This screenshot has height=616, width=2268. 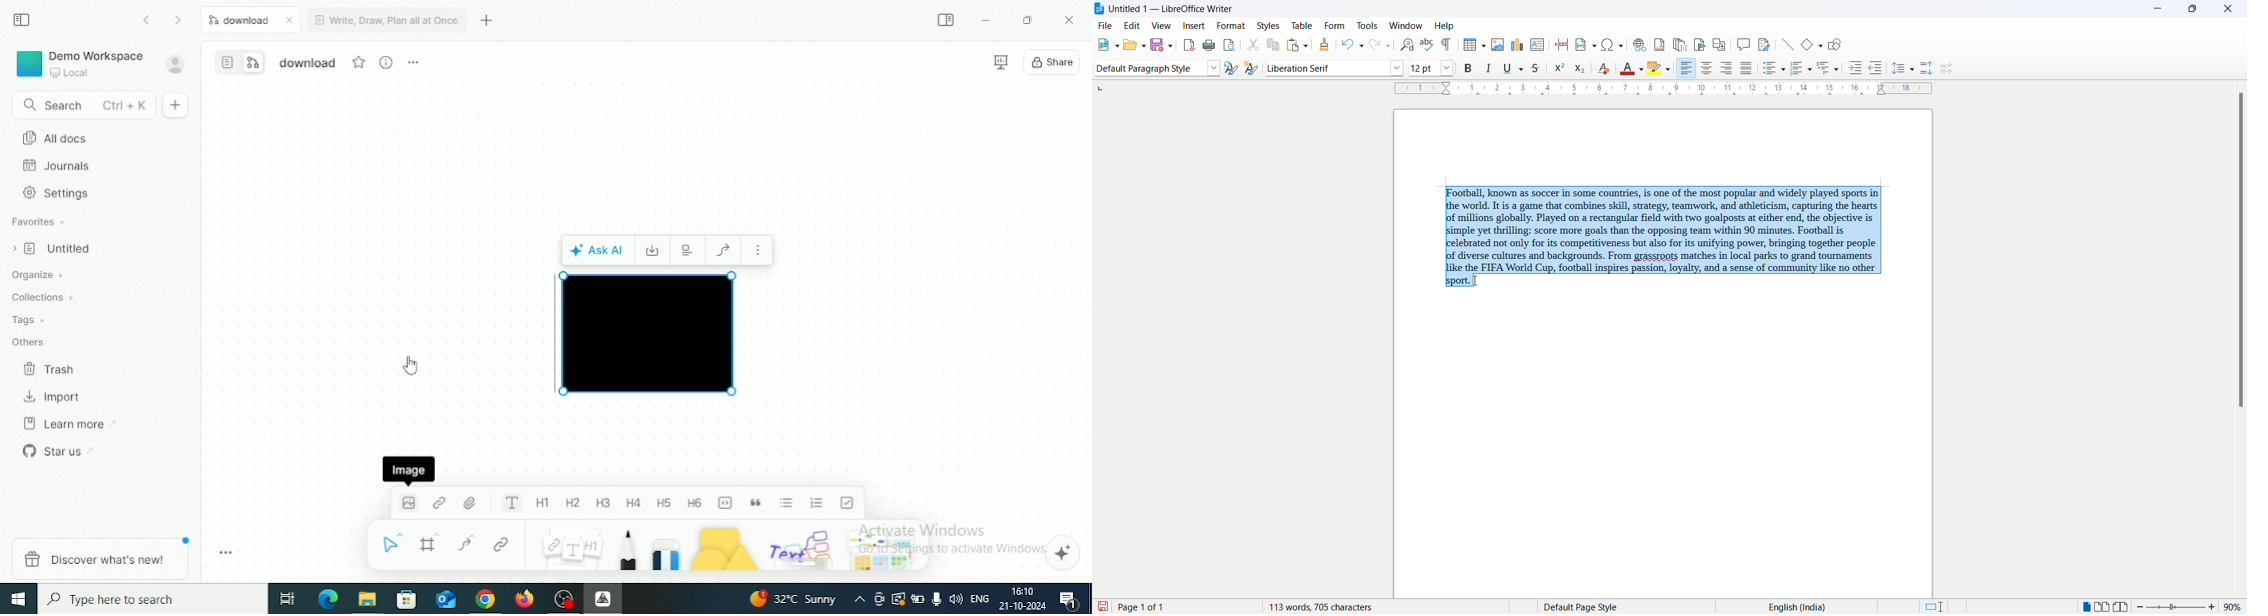 What do you see at coordinates (2236, 606) in the screenshot?
I see `zoom percentage` at bounding box center [2236, 606].